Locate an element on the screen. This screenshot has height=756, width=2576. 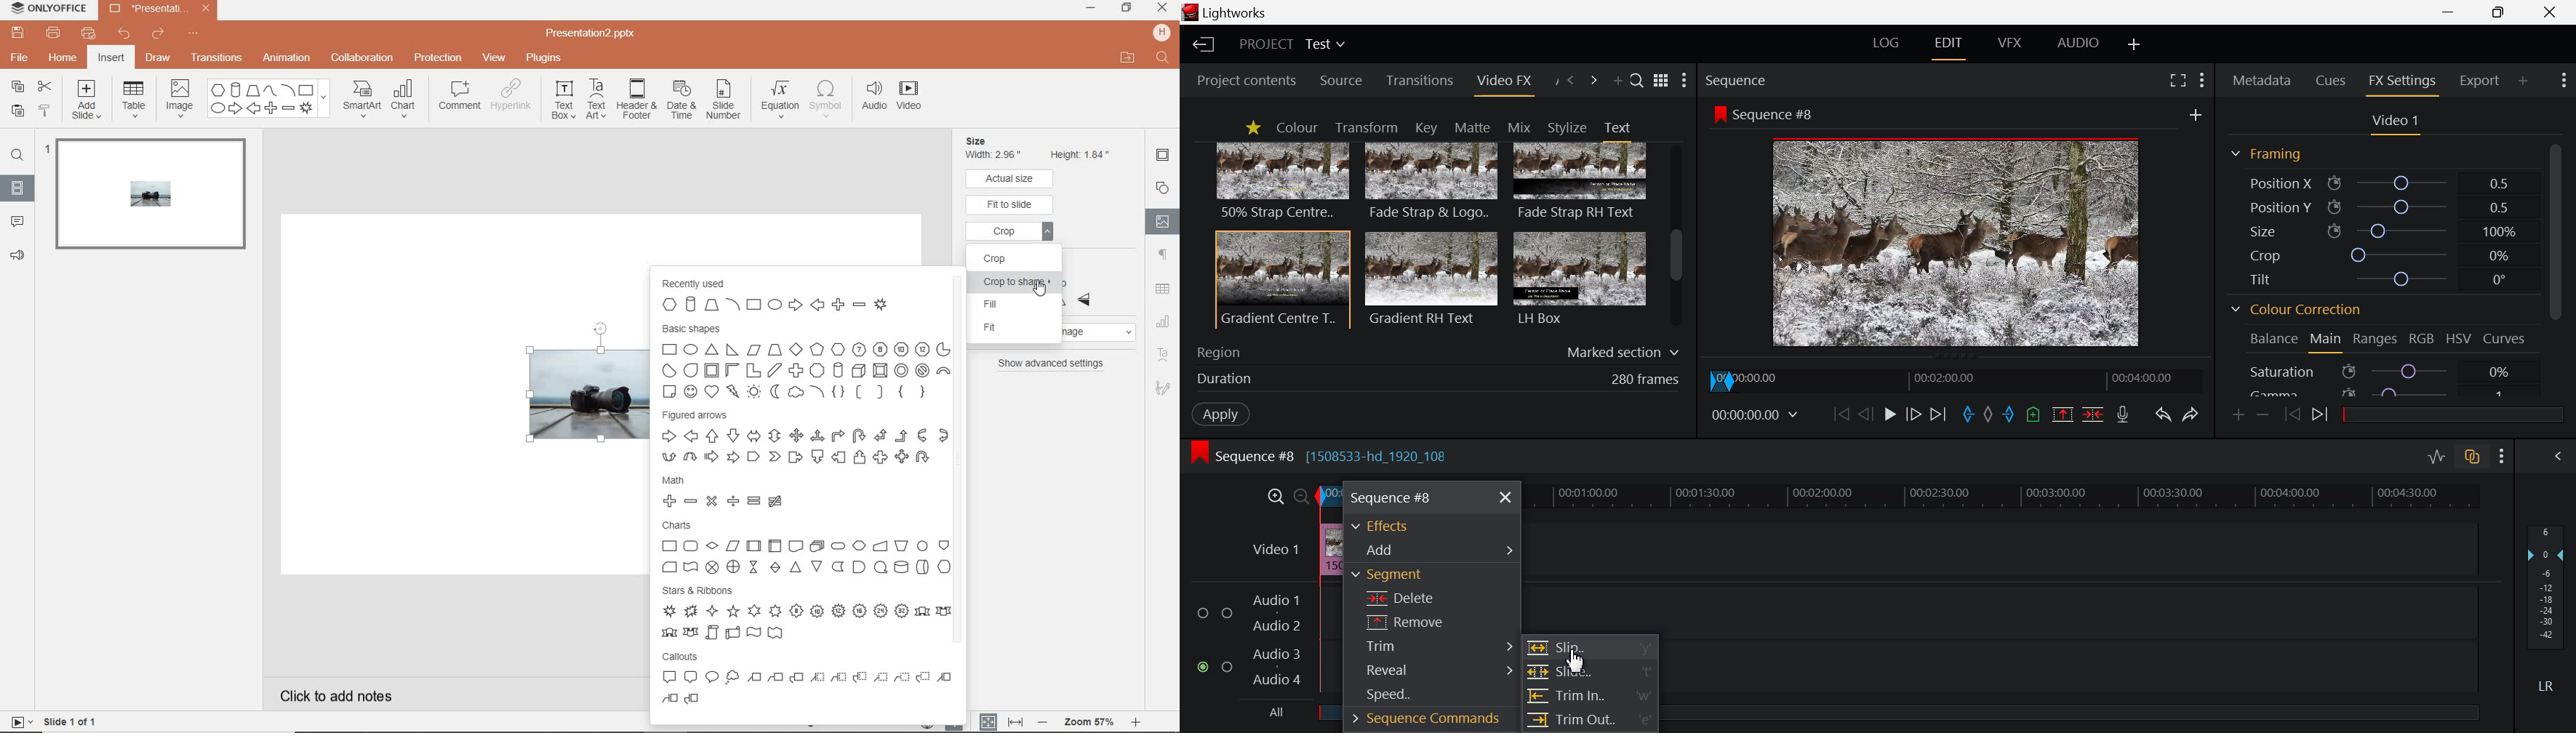
Sequence #8 is located at coordinates (1769, 113).